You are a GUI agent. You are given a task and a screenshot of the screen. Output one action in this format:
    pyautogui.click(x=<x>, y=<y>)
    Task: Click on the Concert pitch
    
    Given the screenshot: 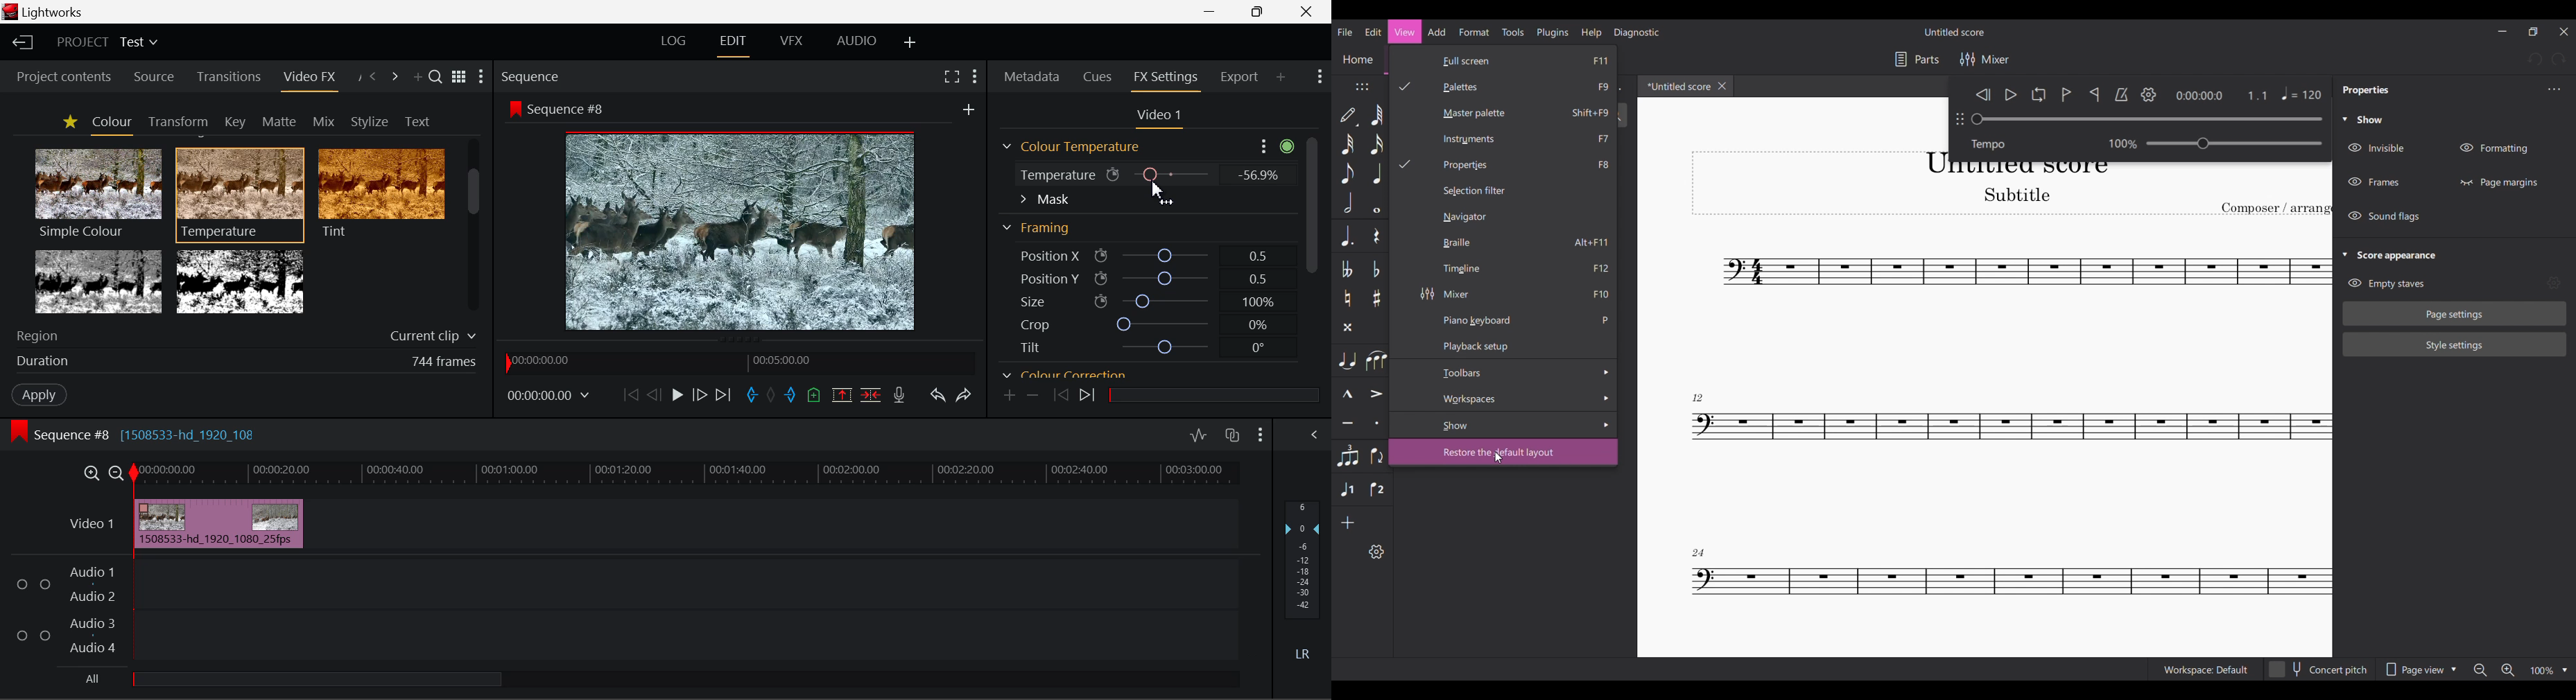 What is the action you would take?
    pyautogui.click(x=2319, y=669)
    